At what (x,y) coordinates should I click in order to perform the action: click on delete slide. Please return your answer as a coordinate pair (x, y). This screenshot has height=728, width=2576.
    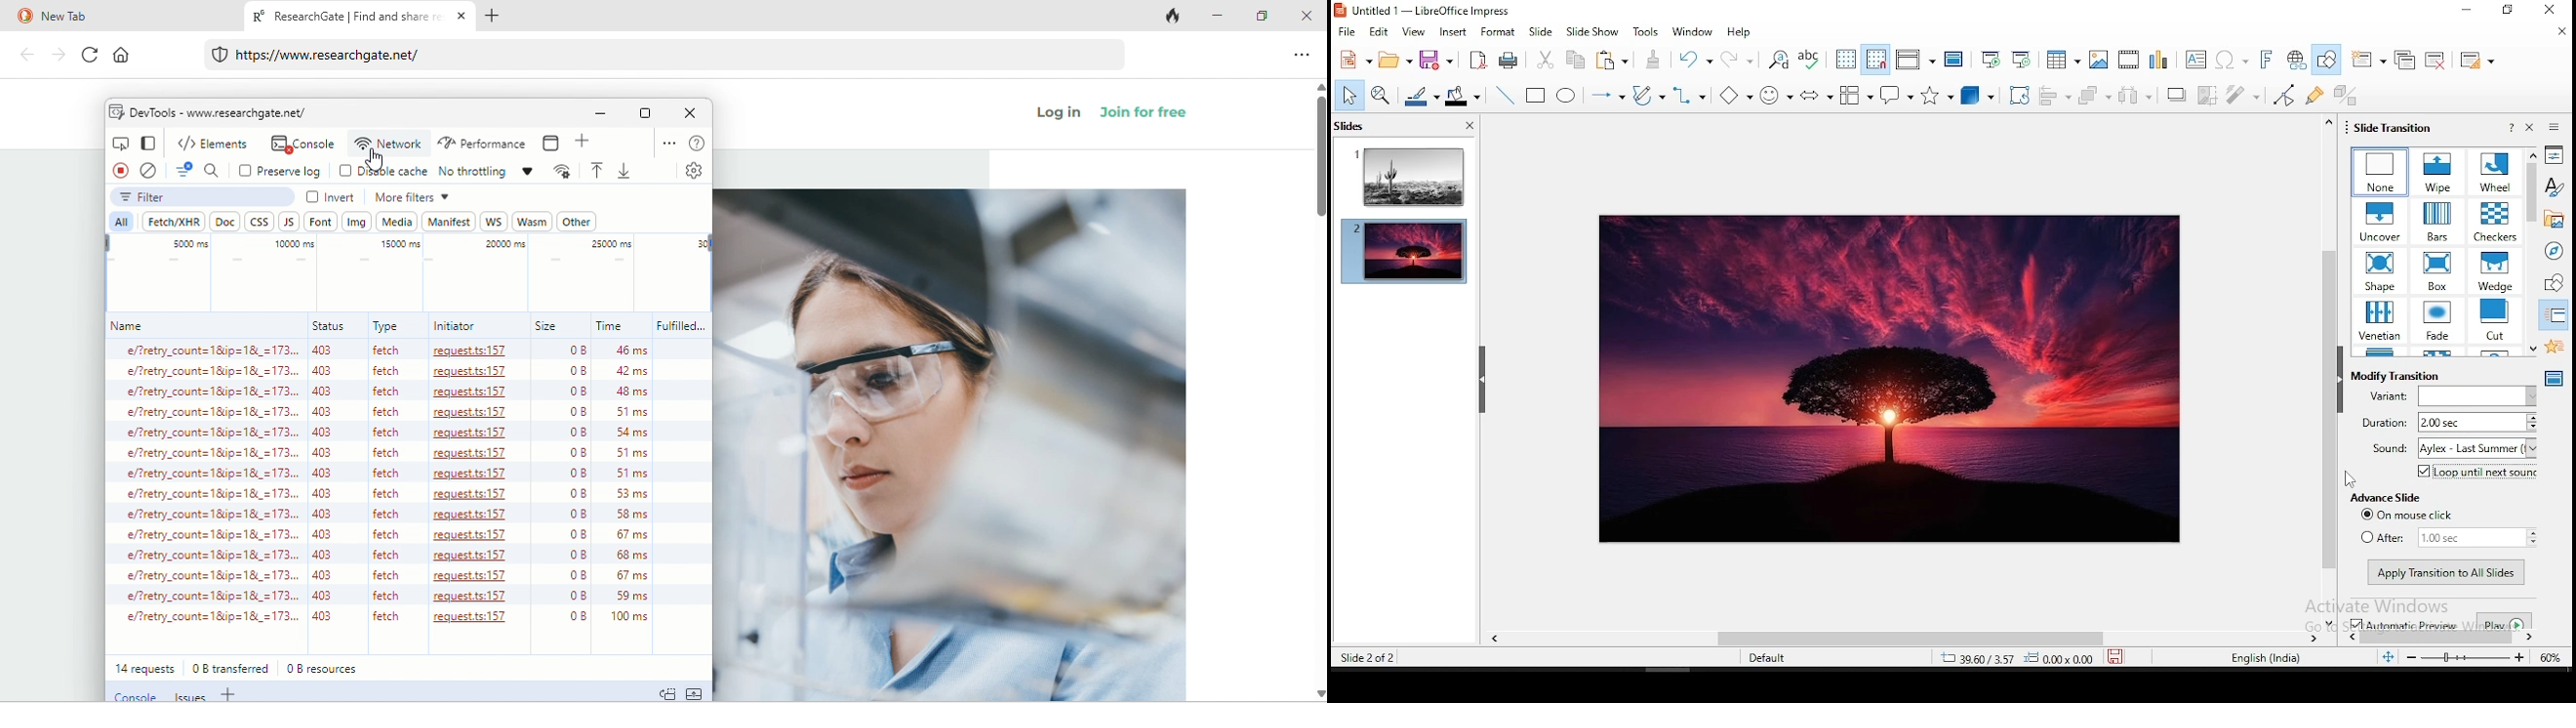
    Looking at the image, I should click on (2439, 57).